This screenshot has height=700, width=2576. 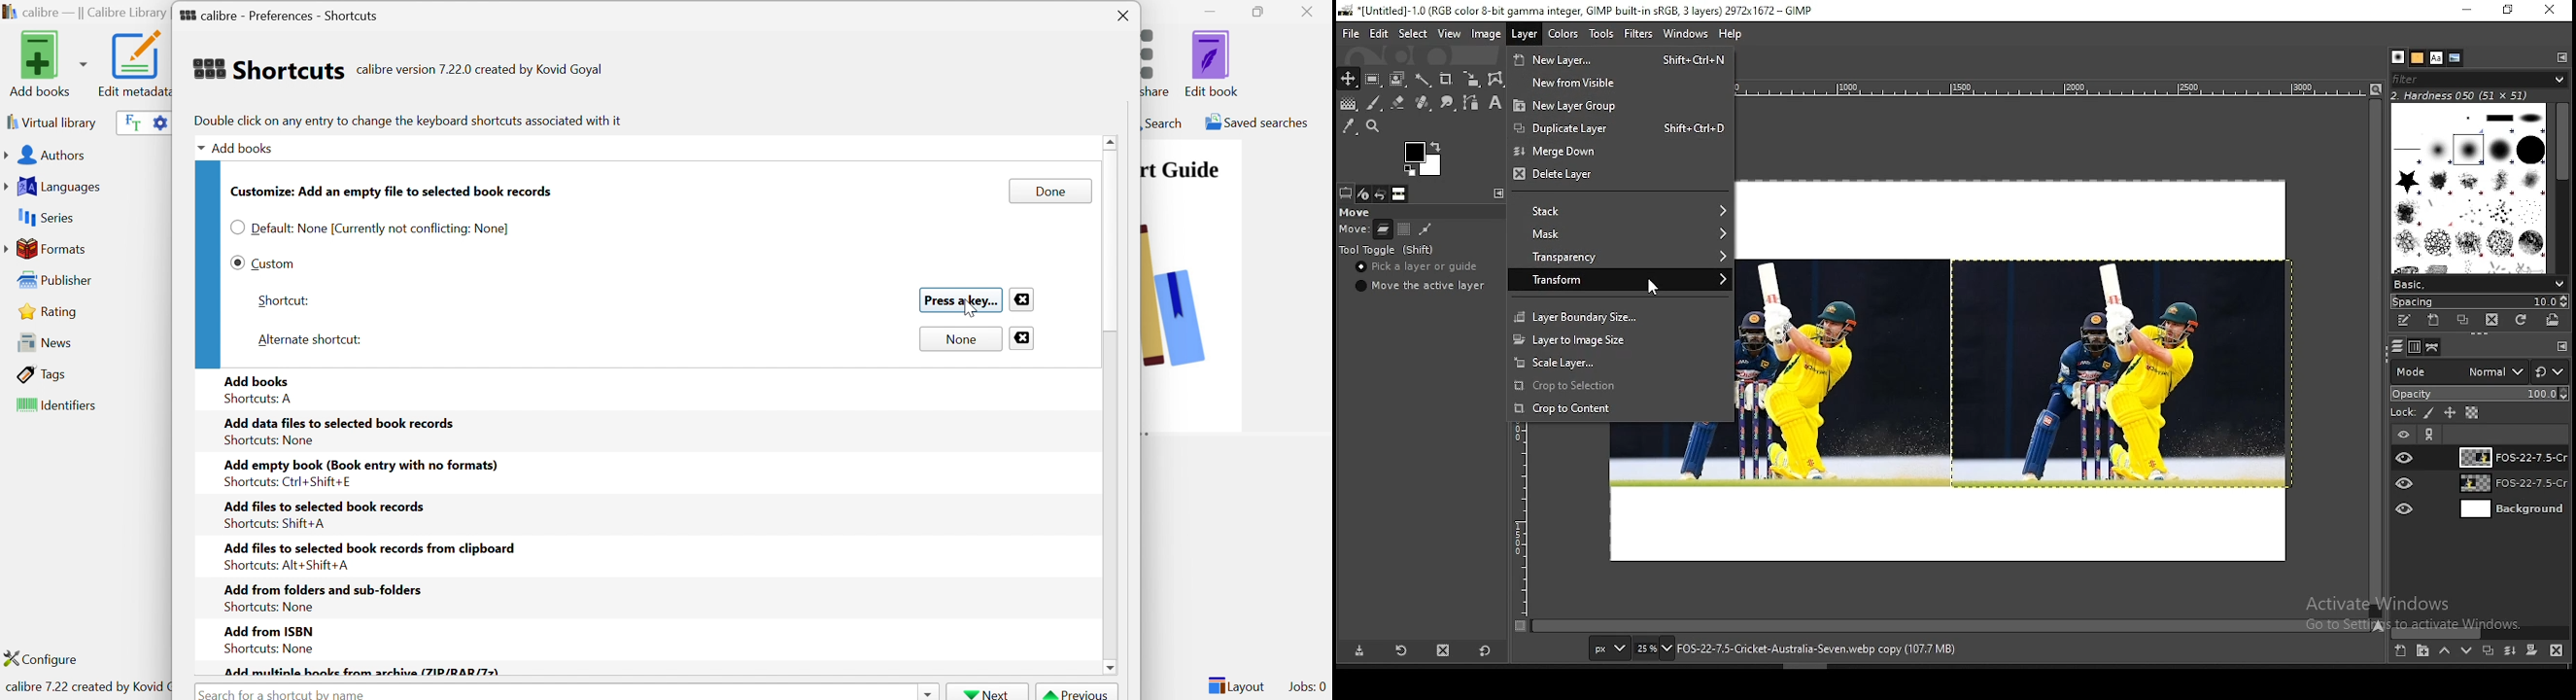 What do you see at coordinates (1578, 57) in the screenshot?
I see `new layer` at bounding box center [1578, 57].